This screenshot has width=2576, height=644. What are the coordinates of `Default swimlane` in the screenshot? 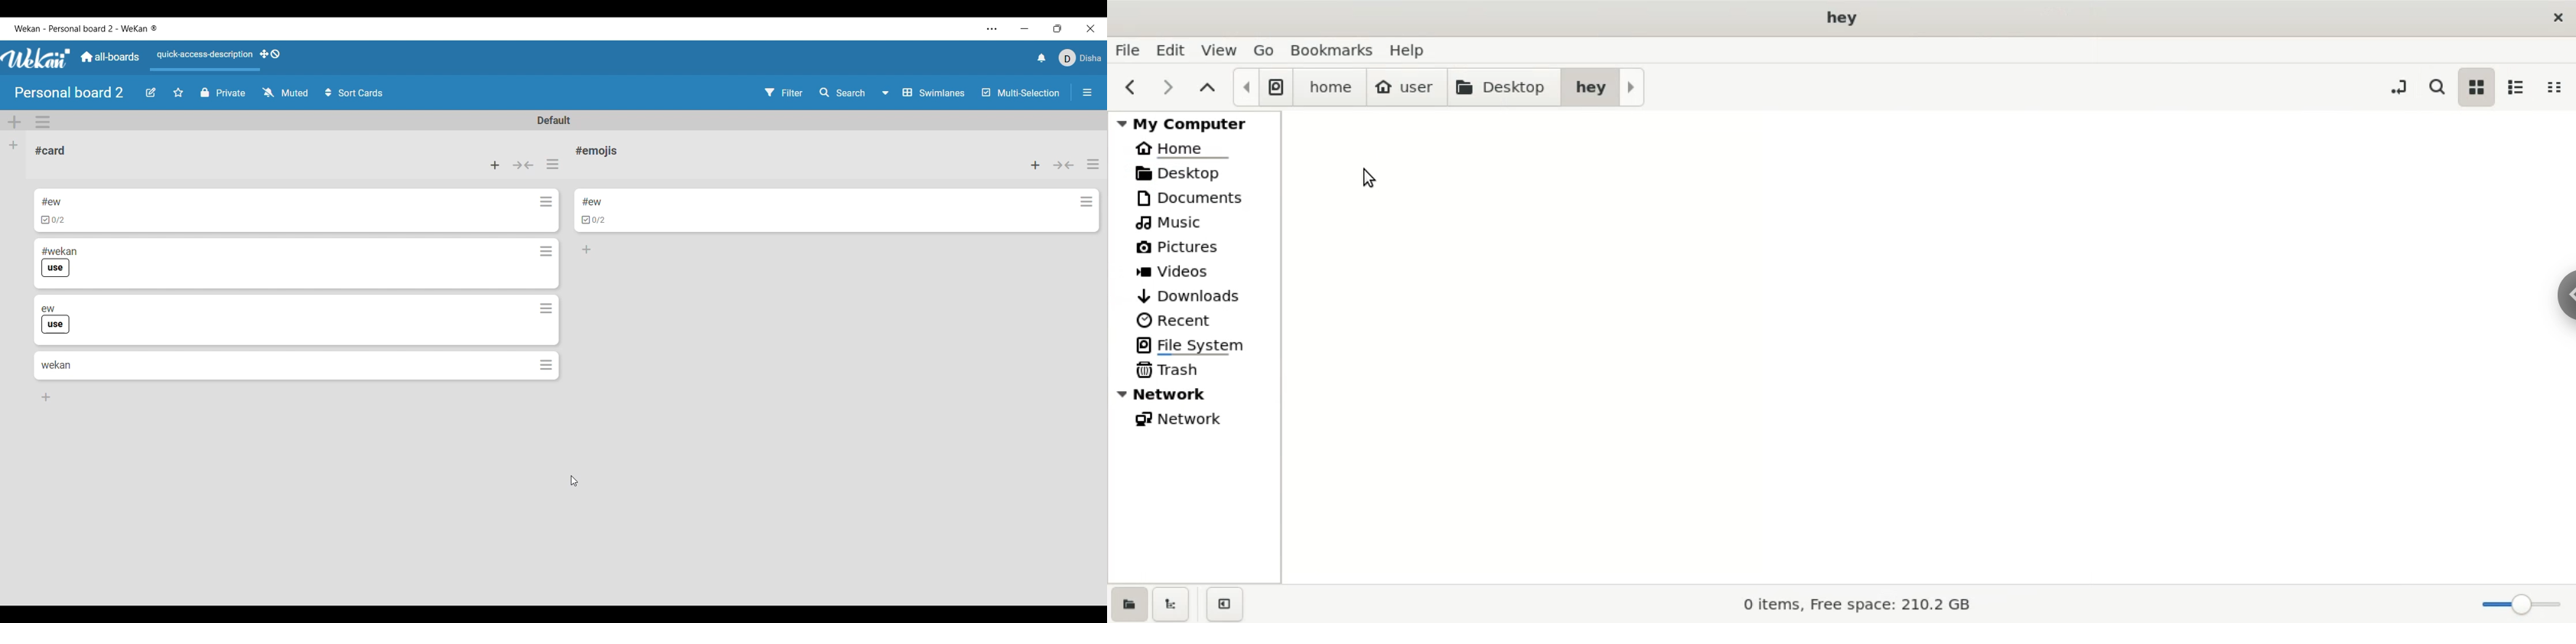 It's located at (555, 120).